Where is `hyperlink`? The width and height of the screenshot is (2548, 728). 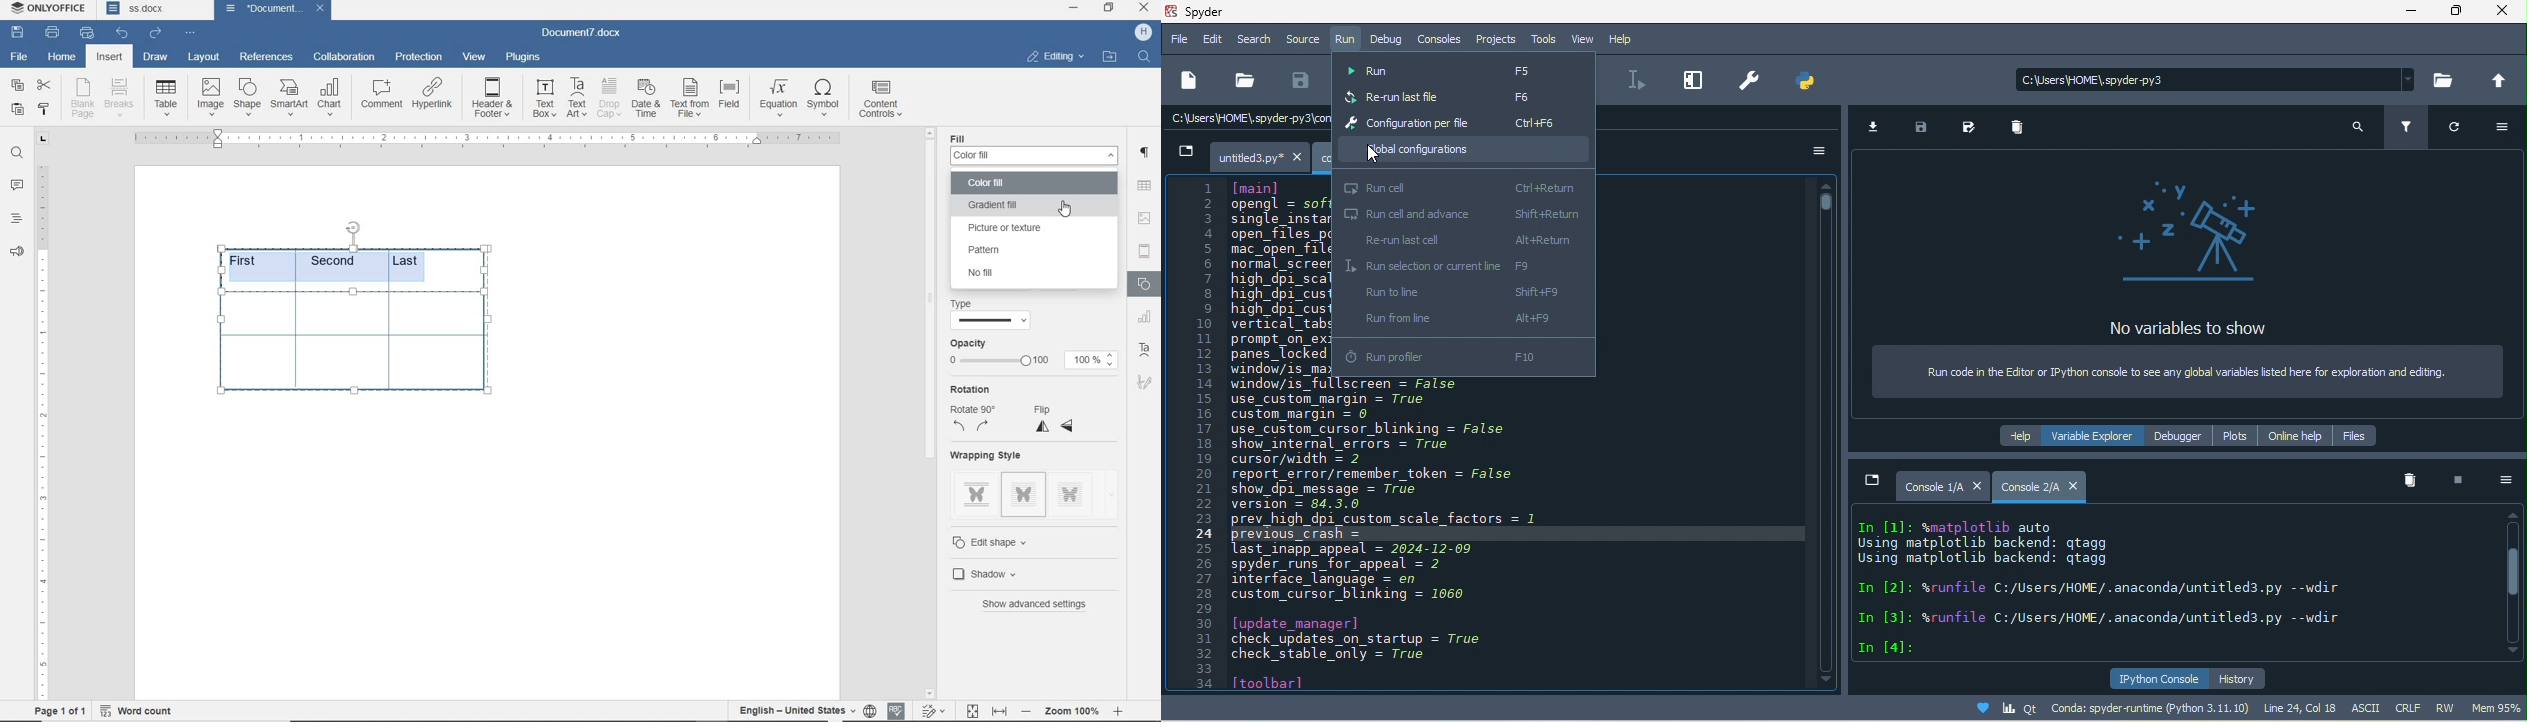
hyperlink is located at coordinates (434, 96).